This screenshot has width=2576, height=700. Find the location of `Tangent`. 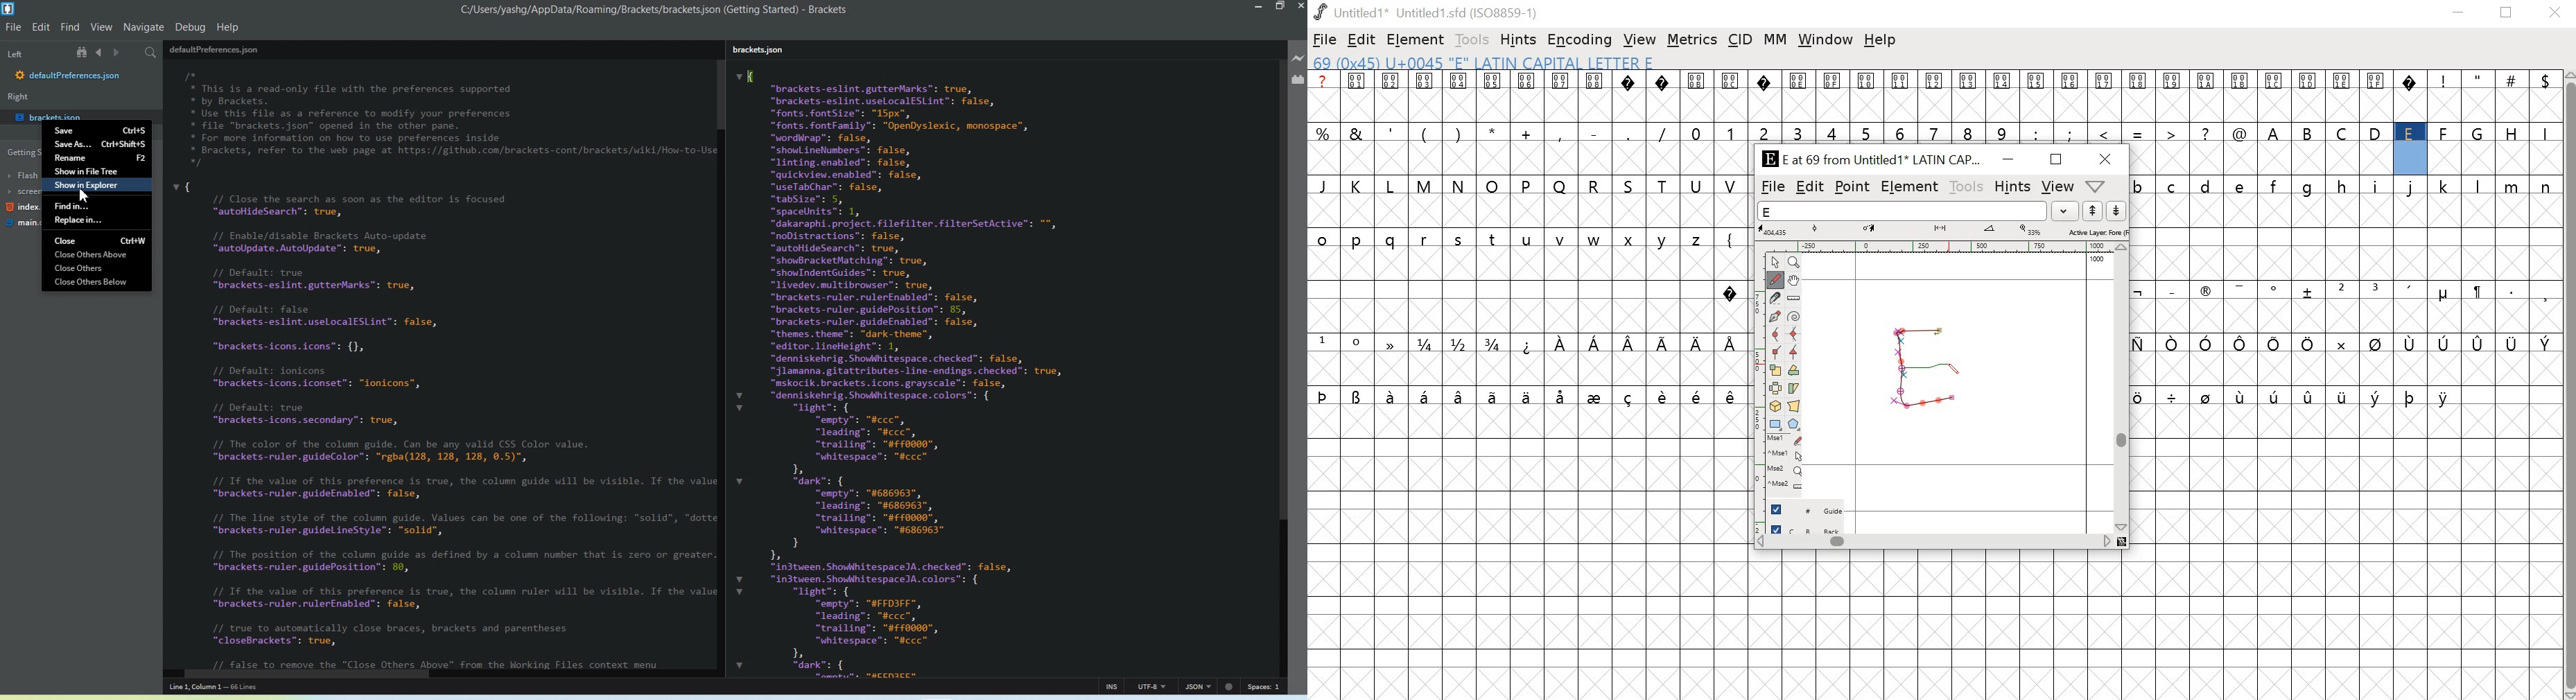

Tangent is located at coordinates (1793, 353).